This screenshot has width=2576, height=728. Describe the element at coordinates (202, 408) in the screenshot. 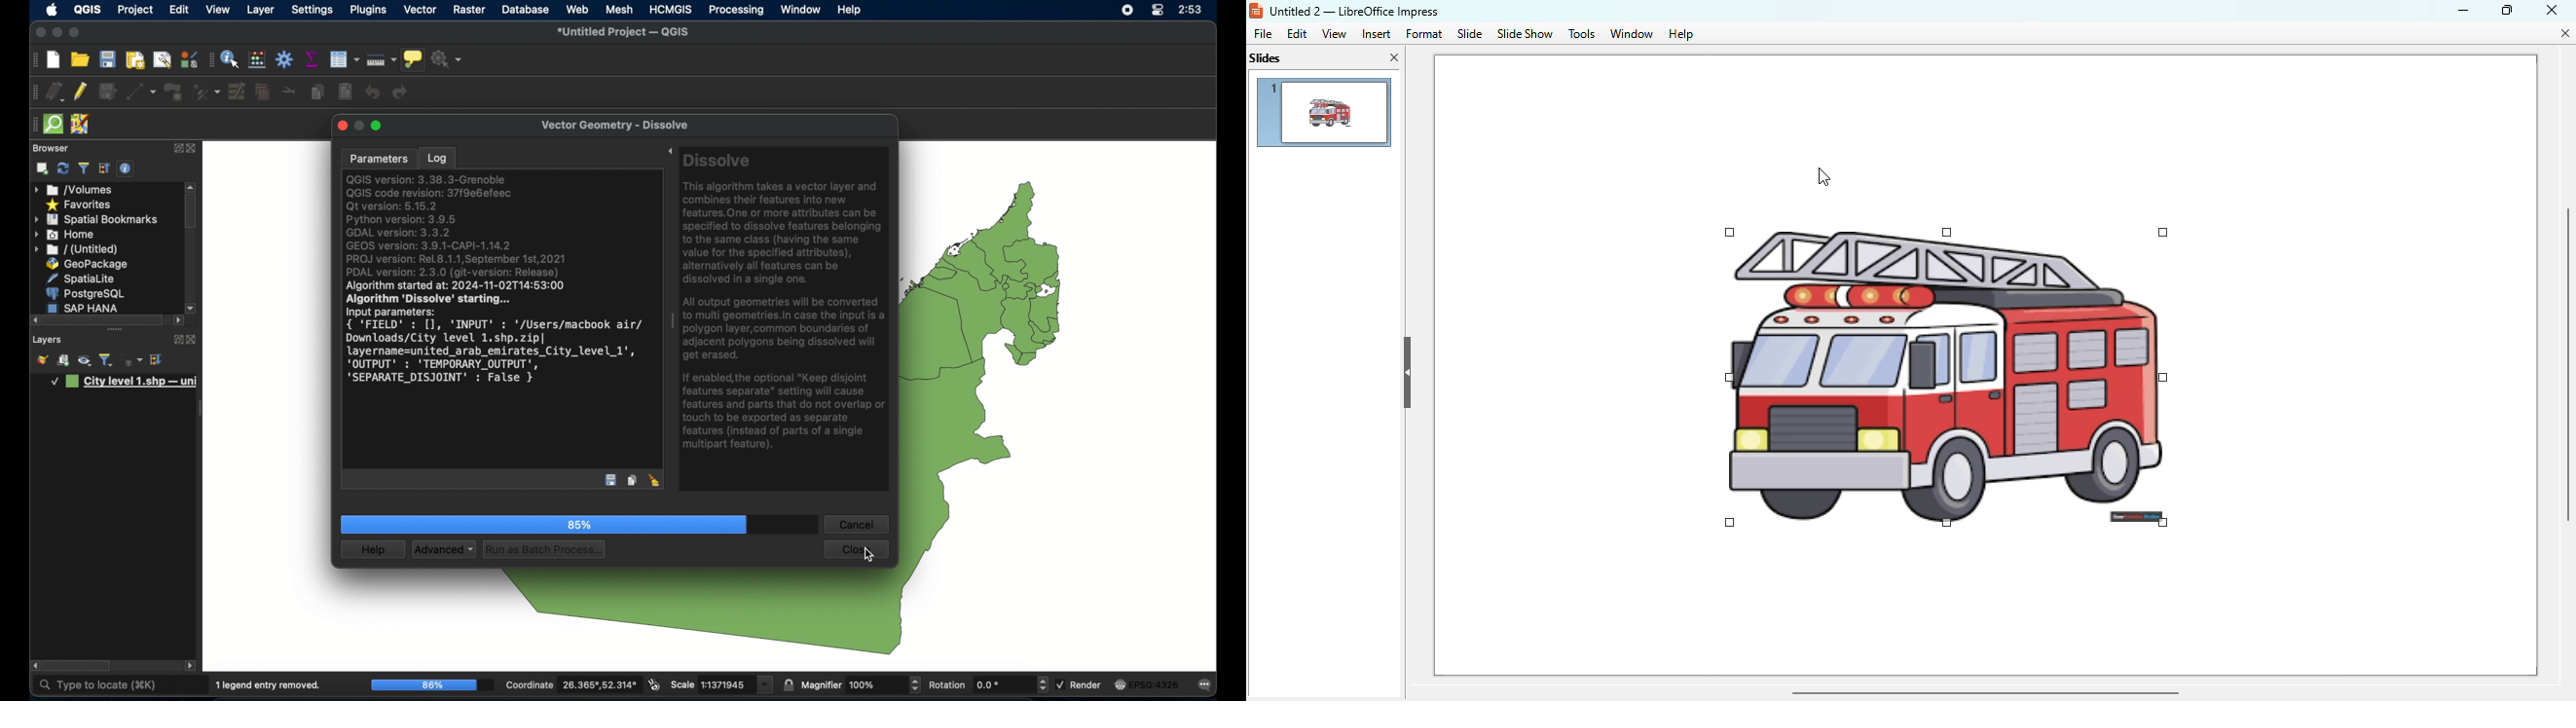

I see `drag handle` at that location.